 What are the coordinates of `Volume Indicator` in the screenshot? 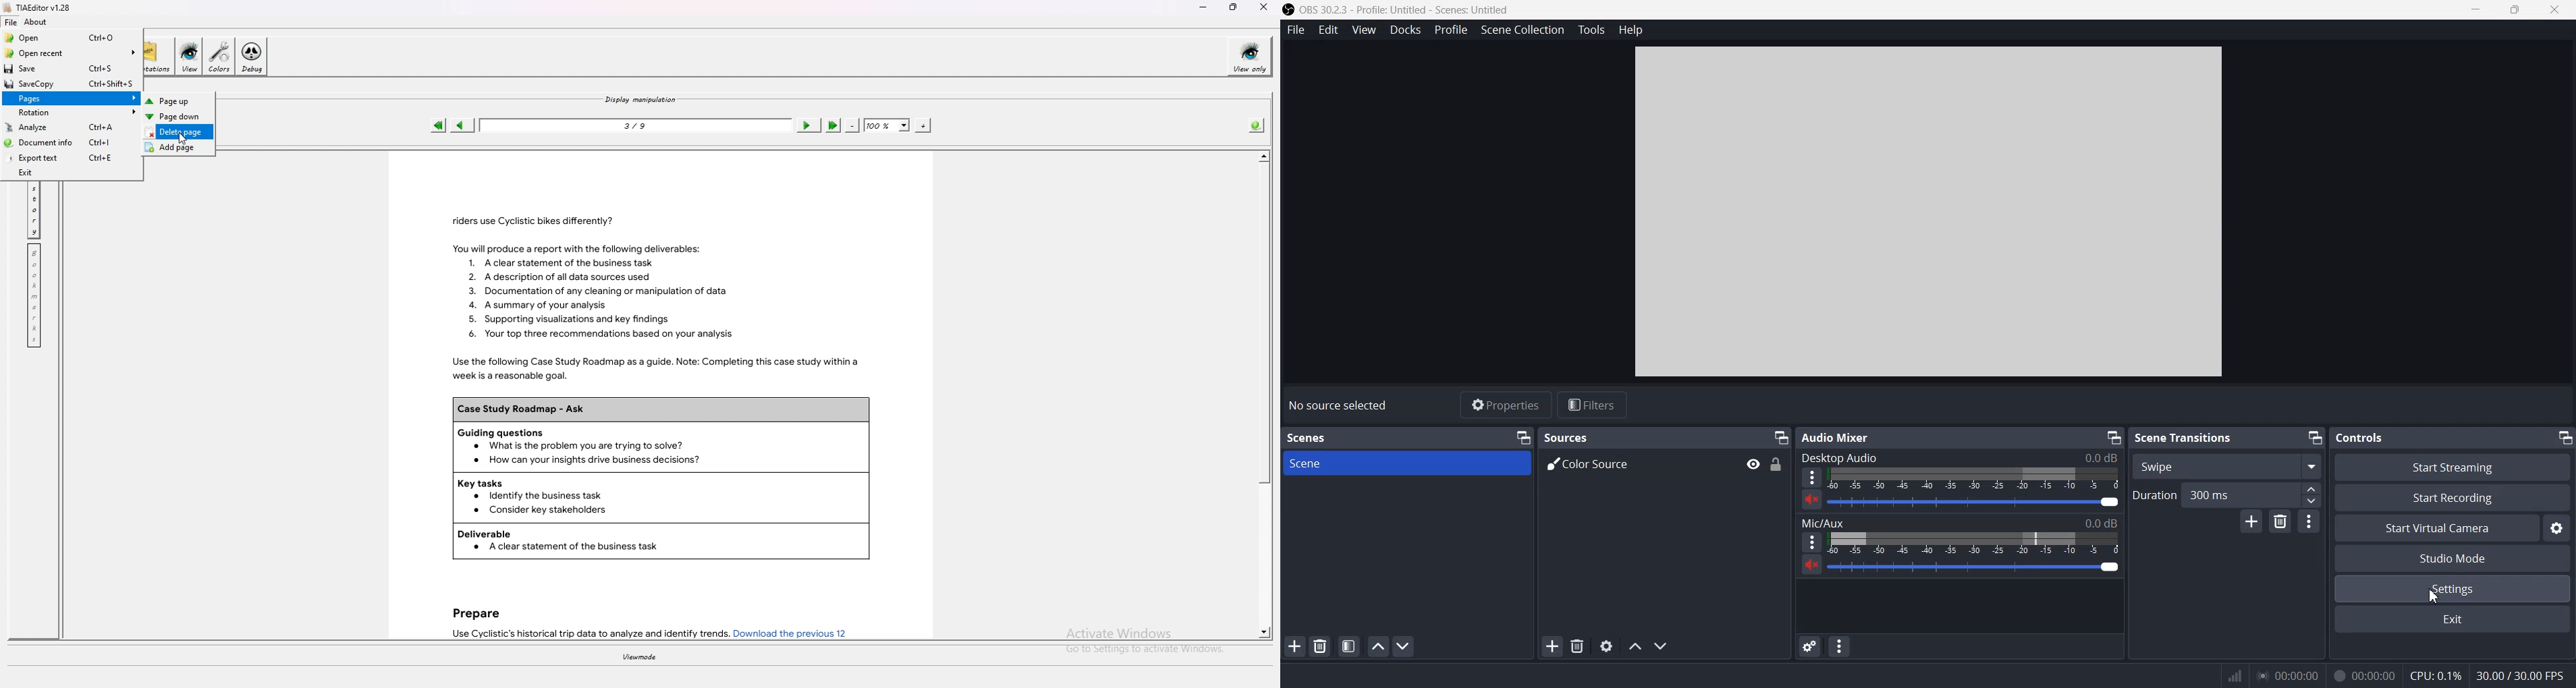 It's located at (1974, 478).